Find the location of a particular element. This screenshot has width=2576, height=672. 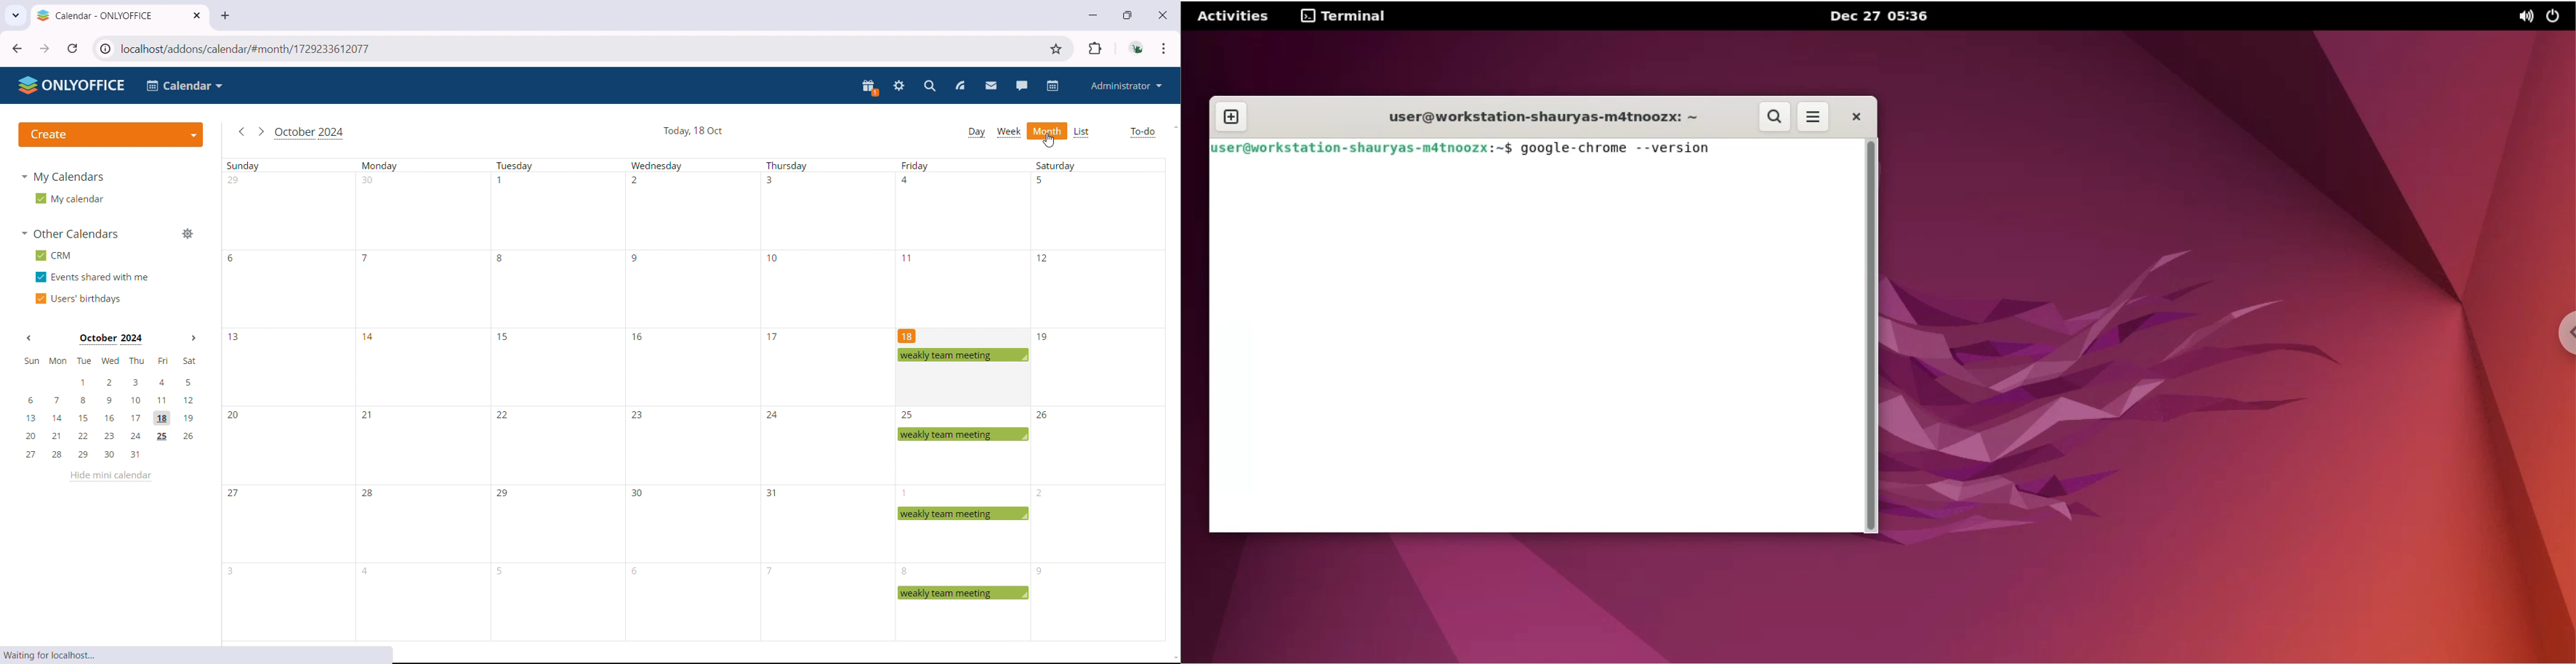

fridays with no events is located at coordinates (963, 240).